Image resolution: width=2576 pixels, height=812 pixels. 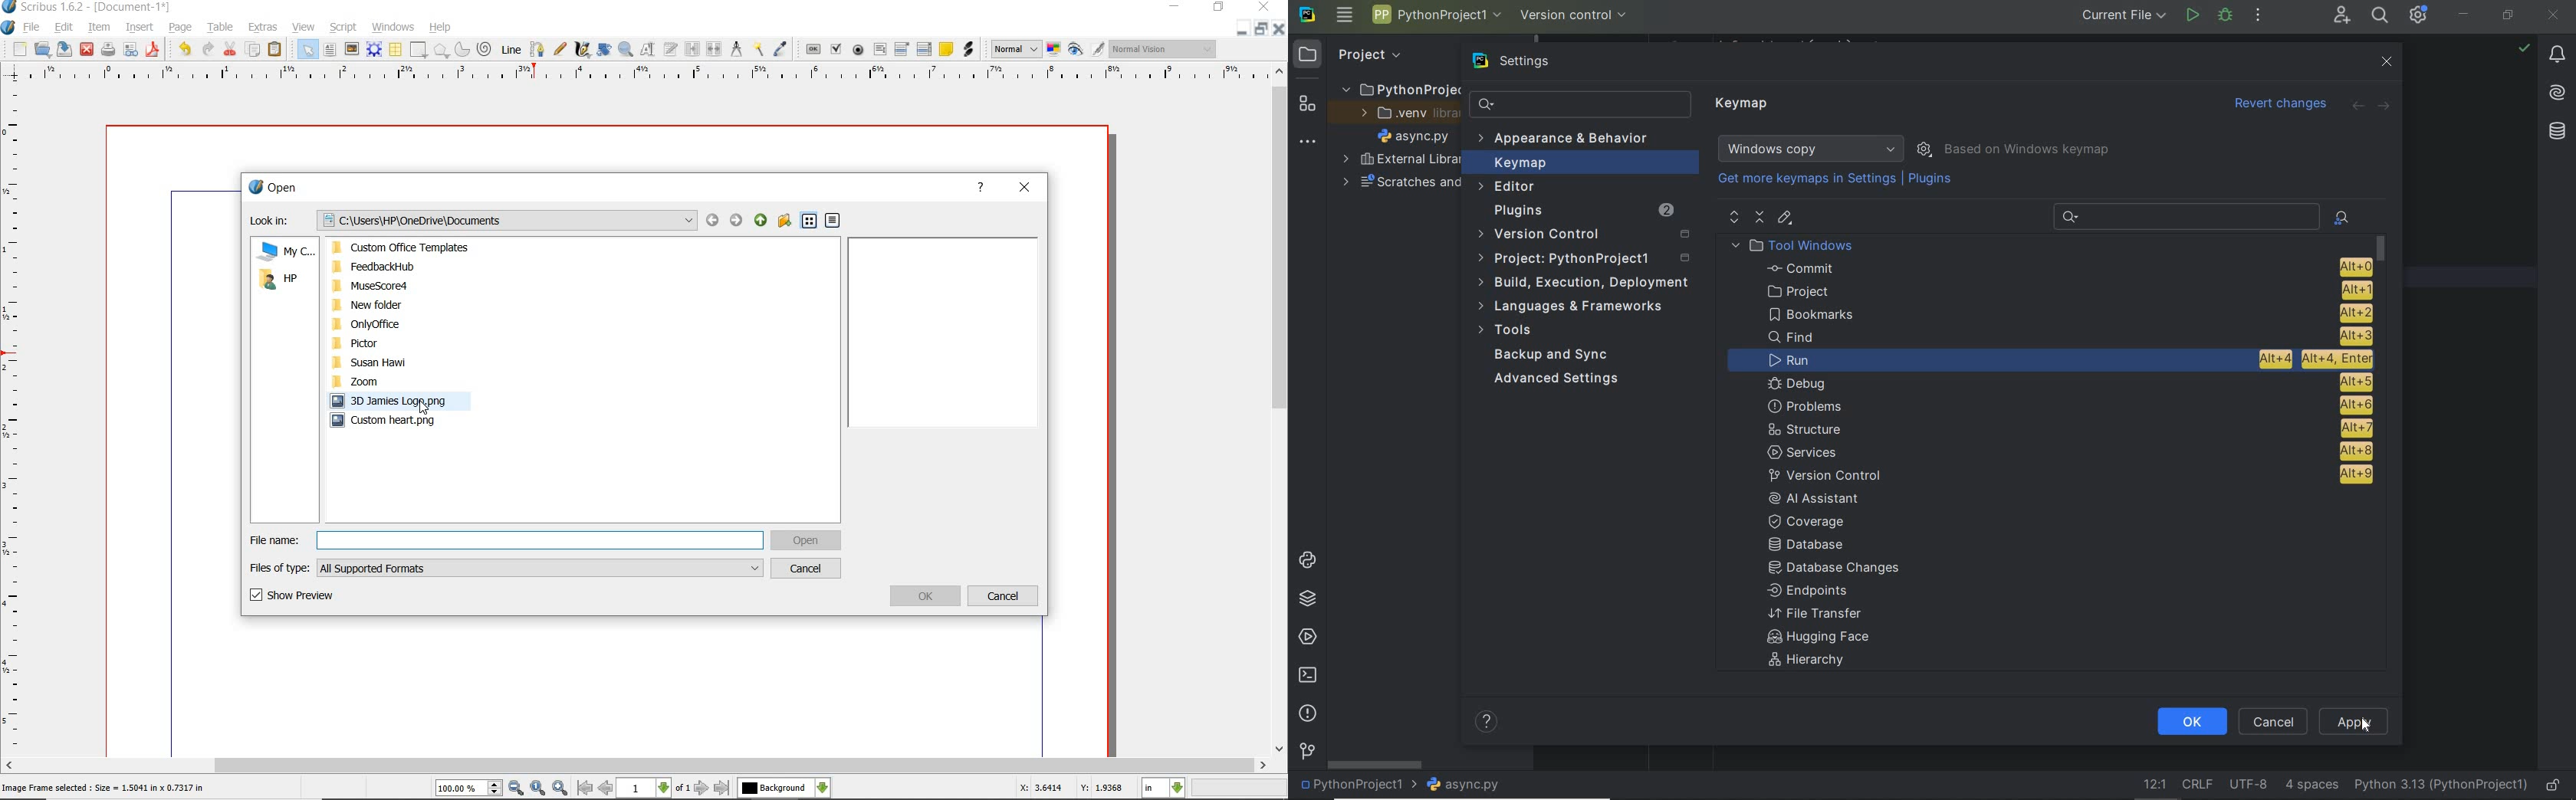 I want to click on zoom in, so click(x=560, y=789).